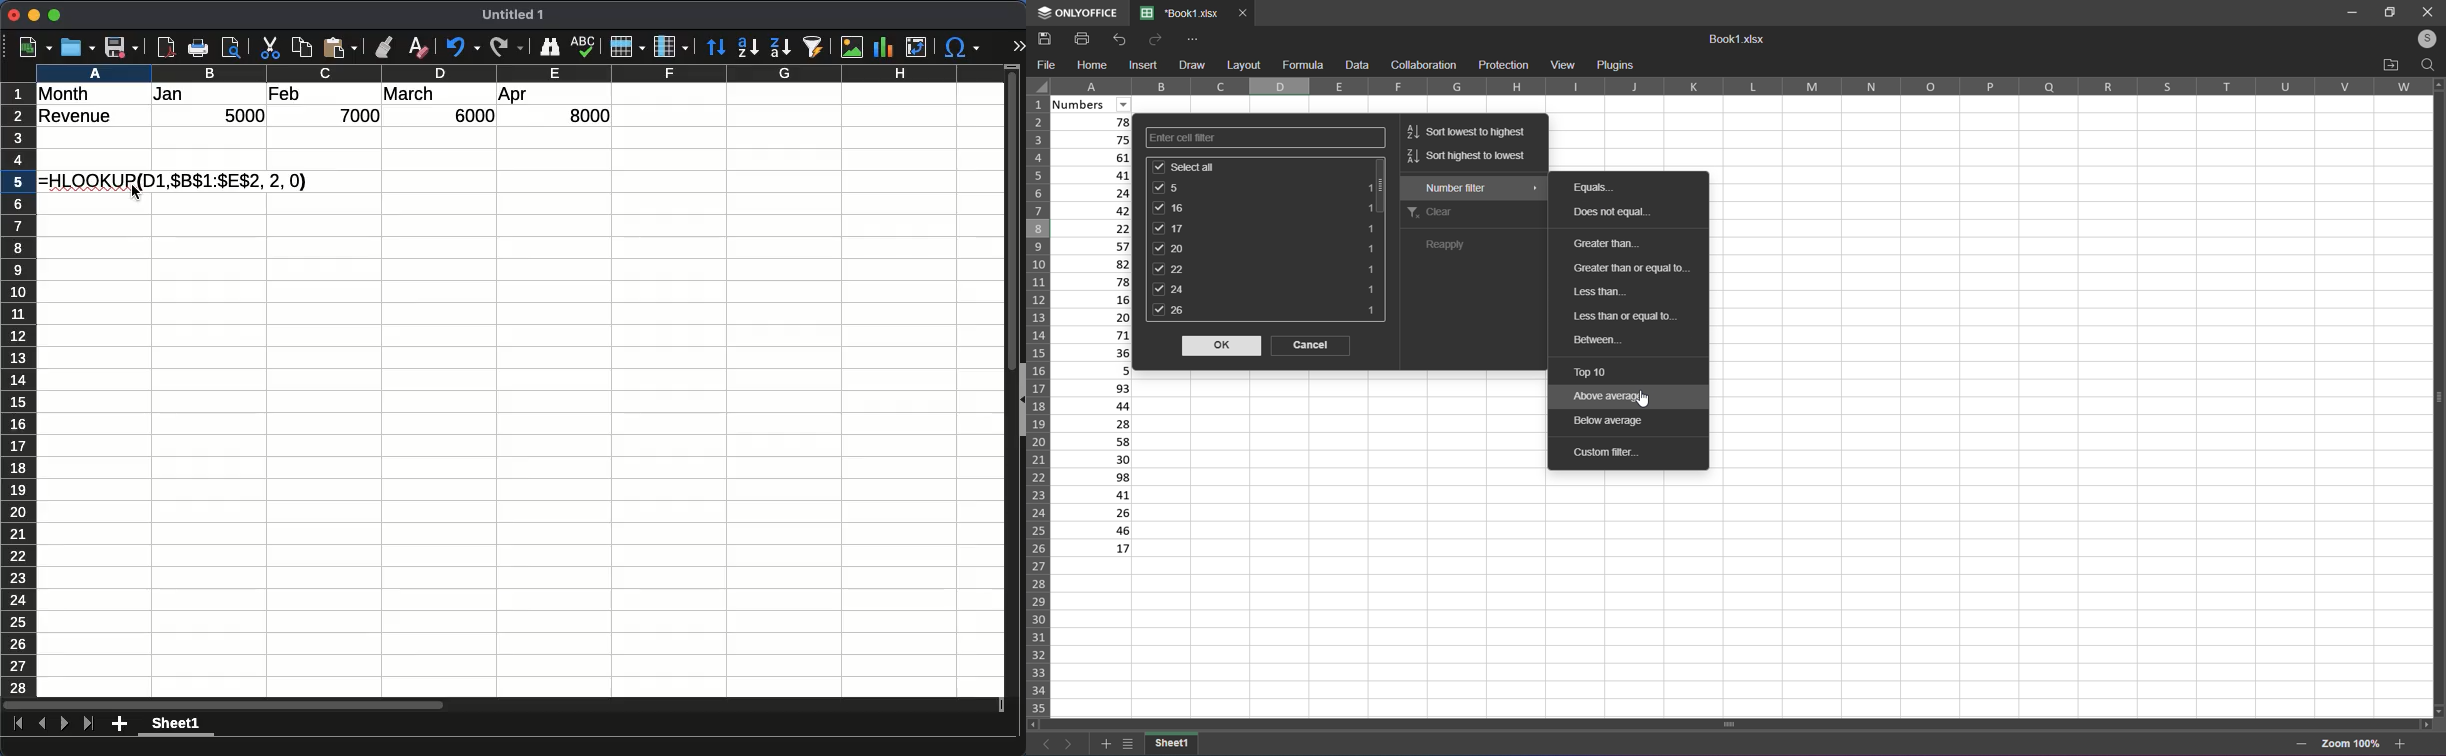 This screenshot has height=756, width=2464. What do you see at coordinates (88, 723) in the screenshot?
I see `last sheet` at bounding box center [88, 723].